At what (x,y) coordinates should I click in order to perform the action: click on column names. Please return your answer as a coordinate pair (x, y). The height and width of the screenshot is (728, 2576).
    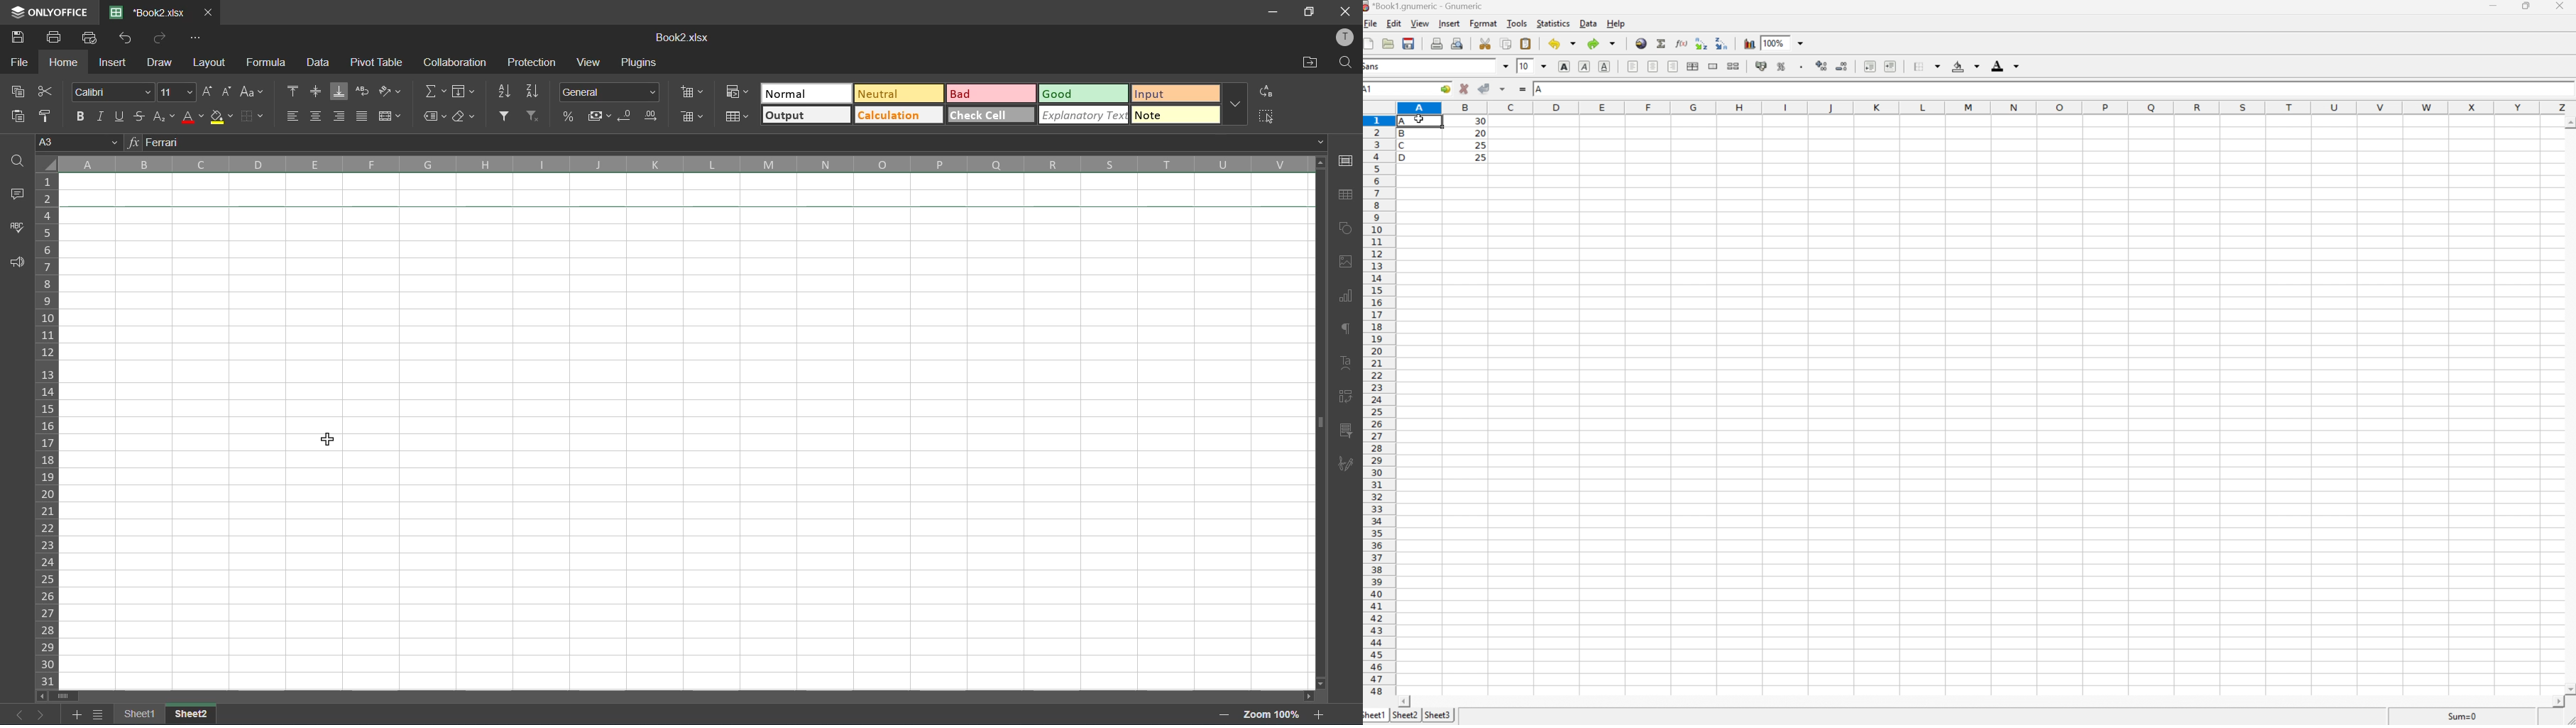
    Looking at the image, I should click on (681, 164).